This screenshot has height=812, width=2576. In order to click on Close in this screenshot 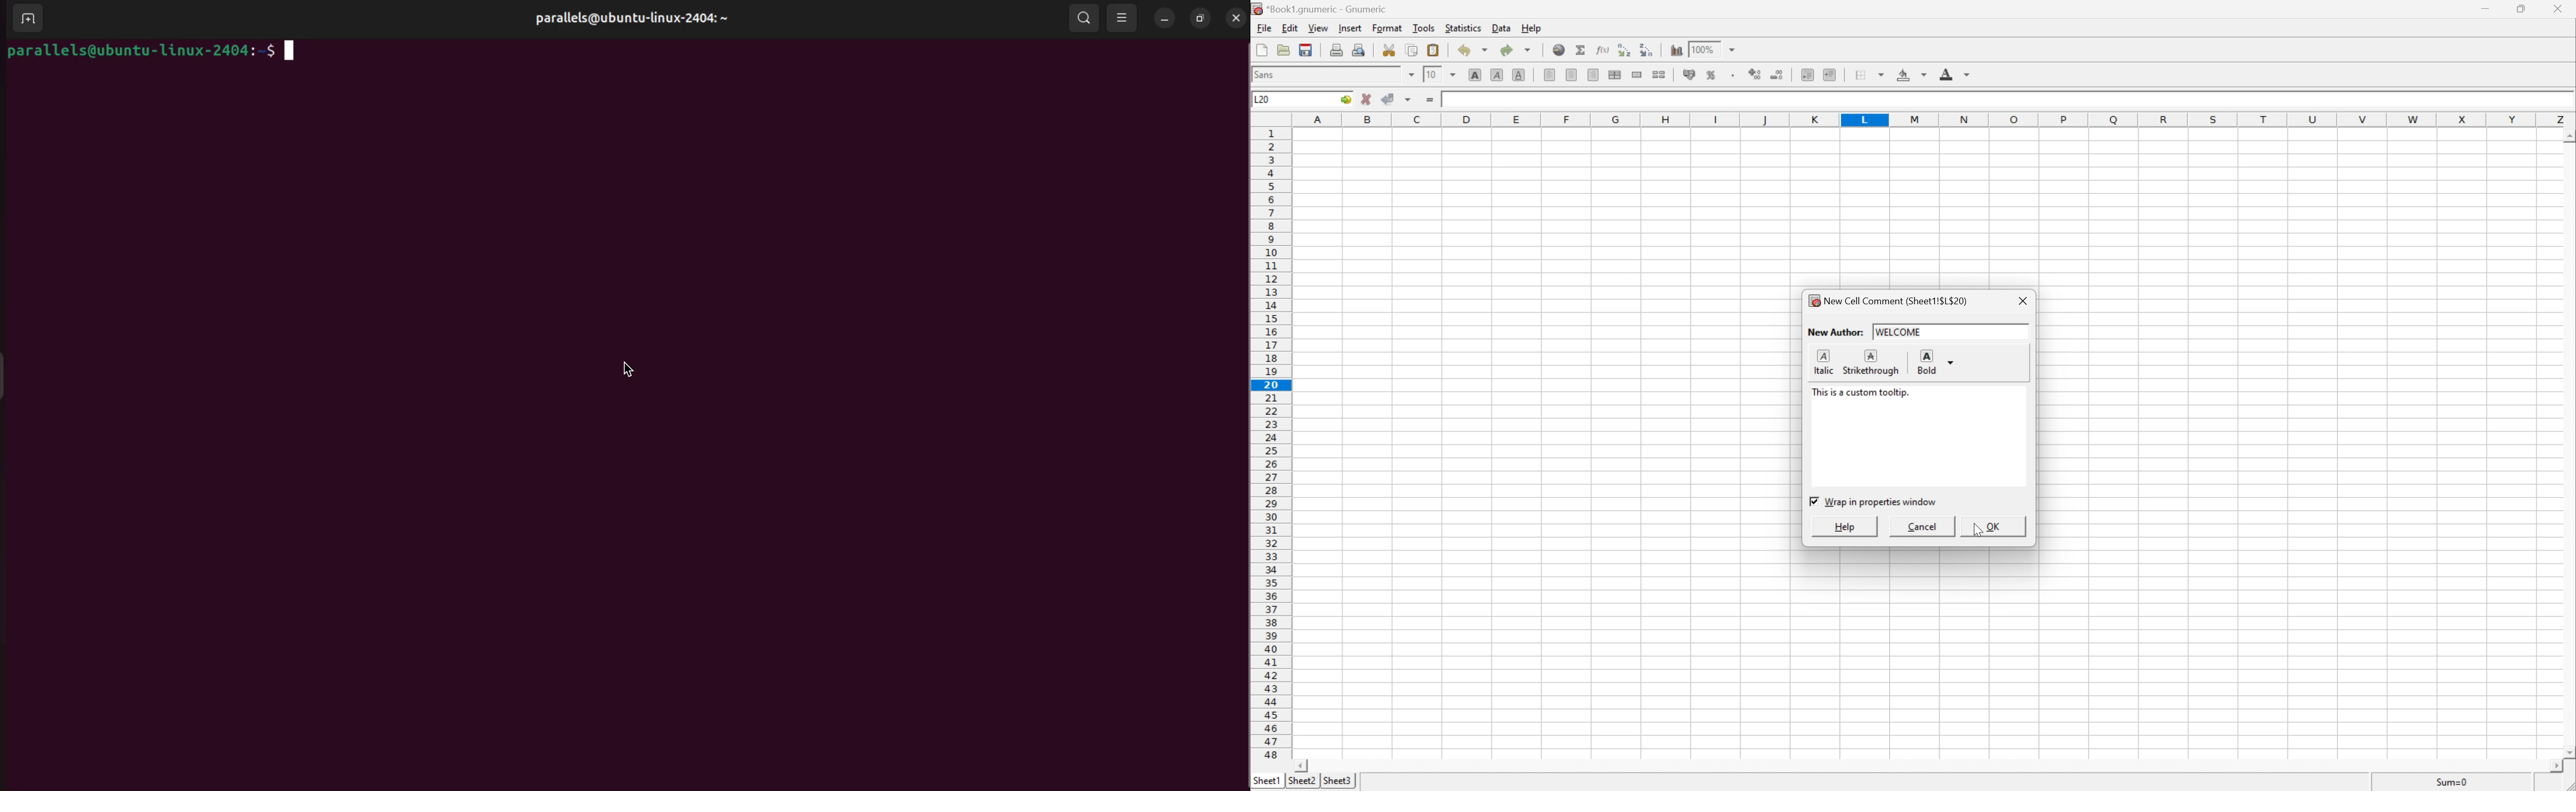, I will do `click(2023, 300)`.